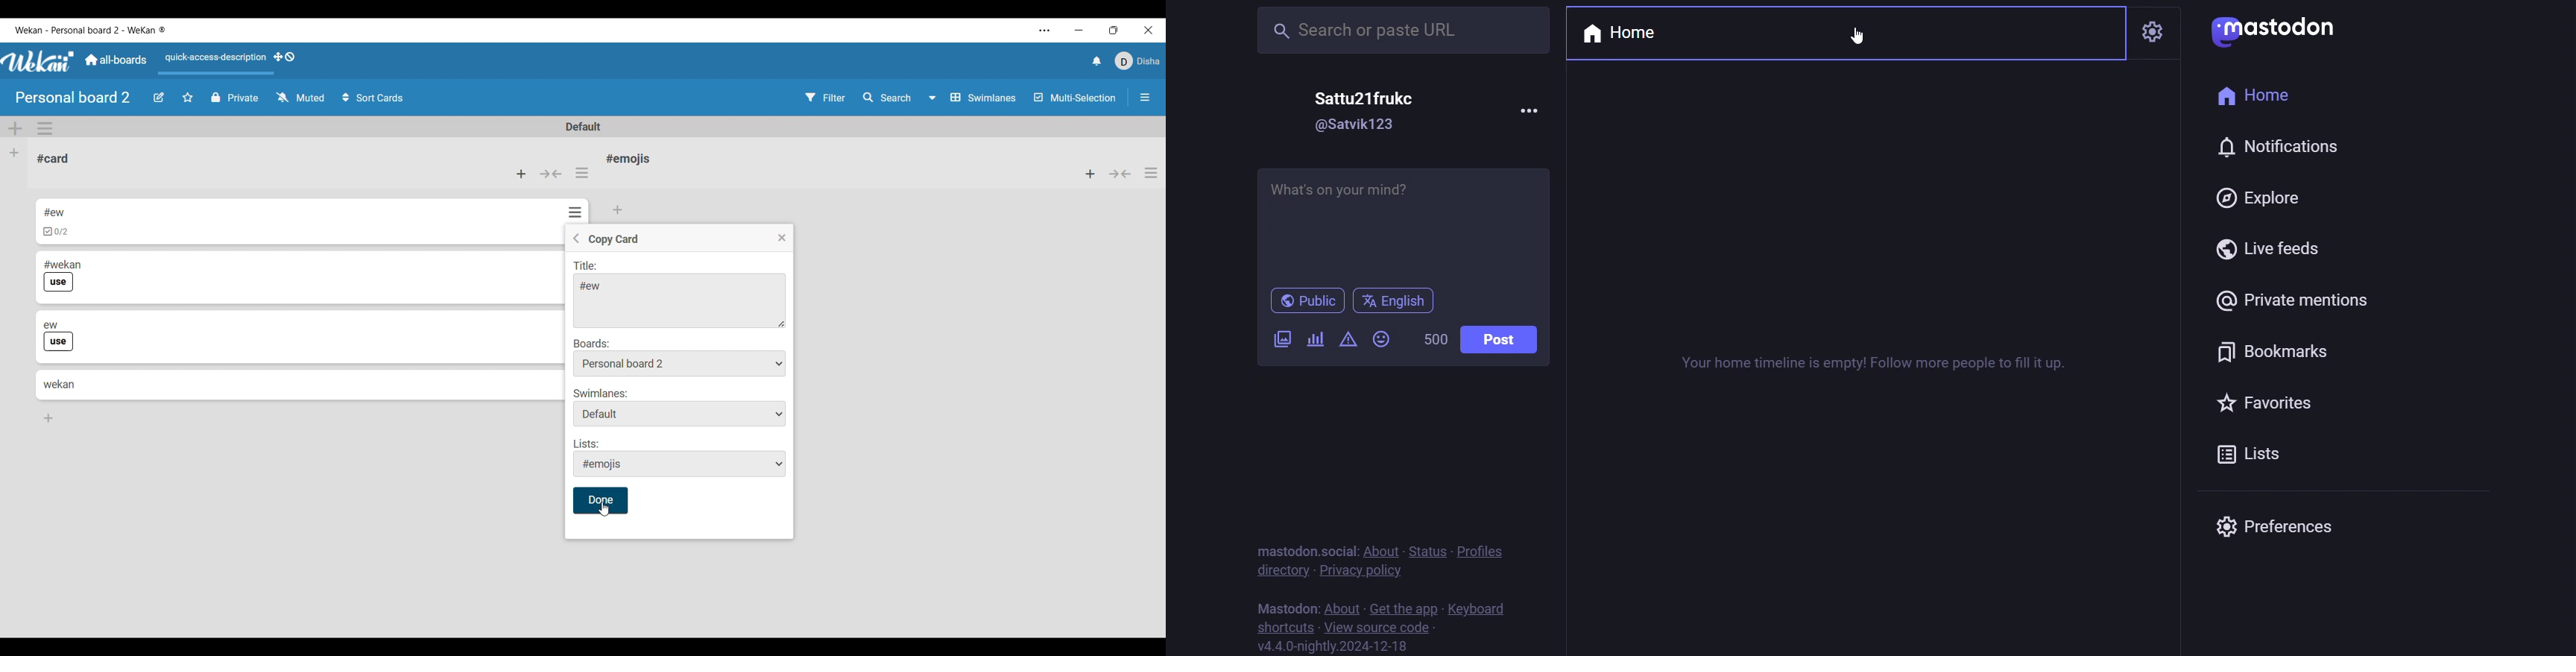  What do you see at coordinates (674, 301) in the screenshot?
I see `Title text space` at bounding box center [674, 301].